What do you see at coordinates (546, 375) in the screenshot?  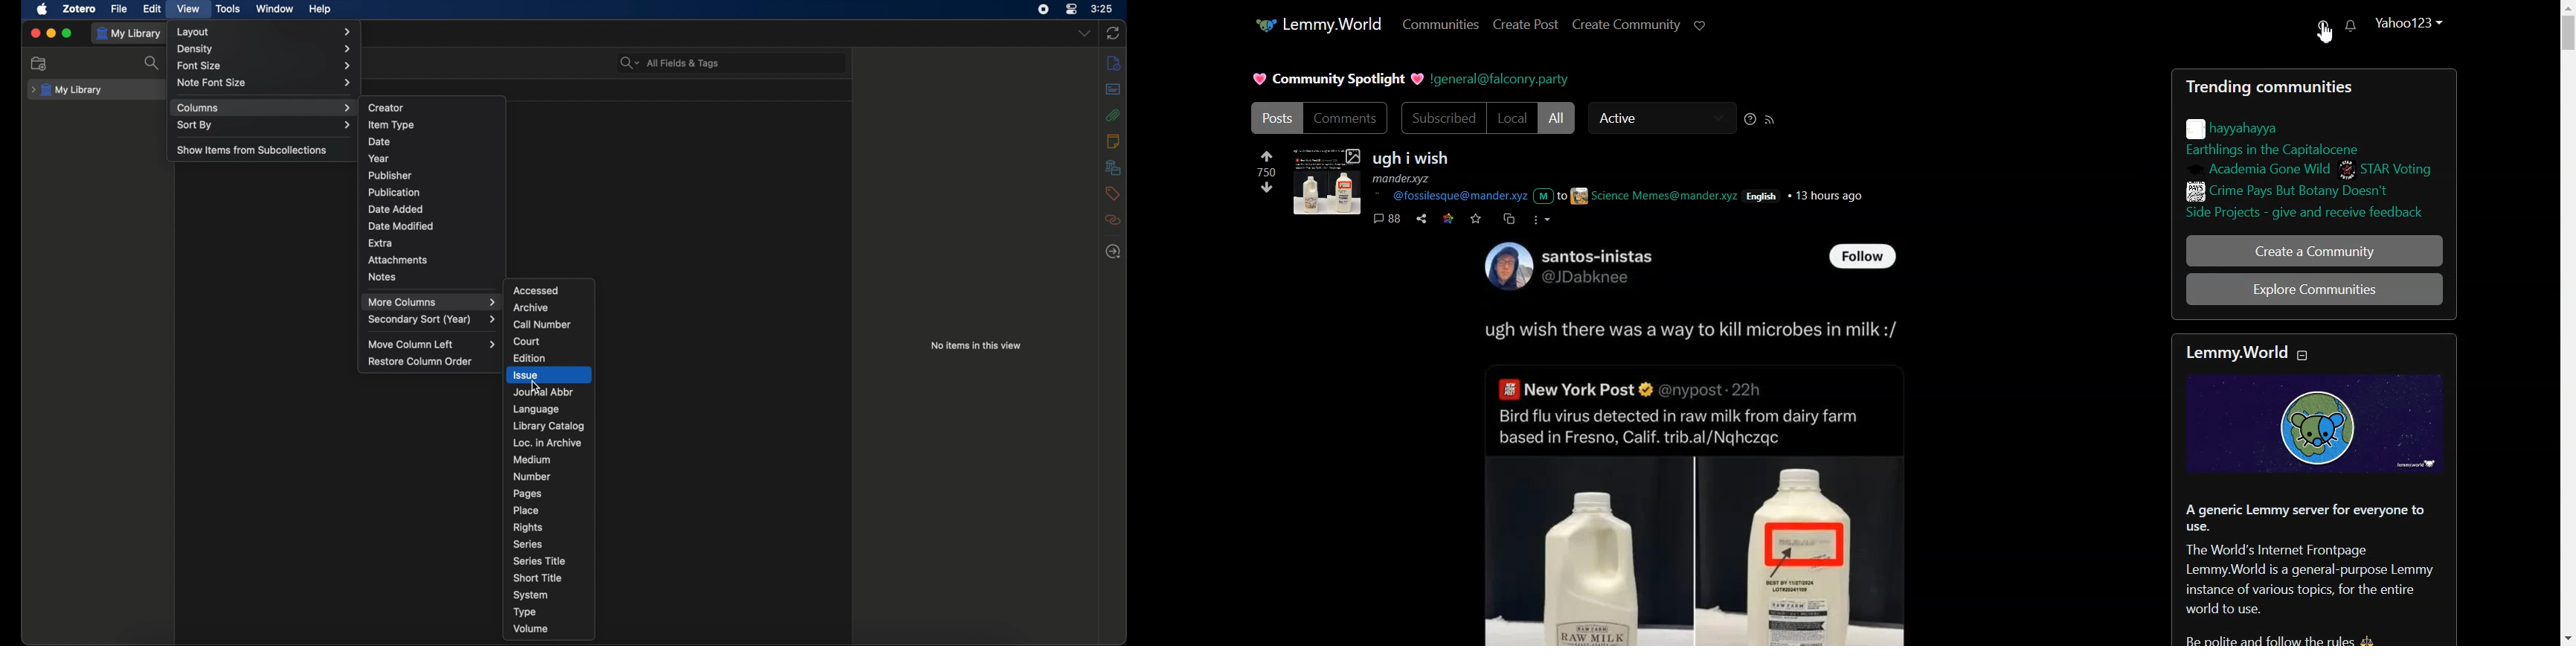 I see `issue` at bounding box center [546, 375].